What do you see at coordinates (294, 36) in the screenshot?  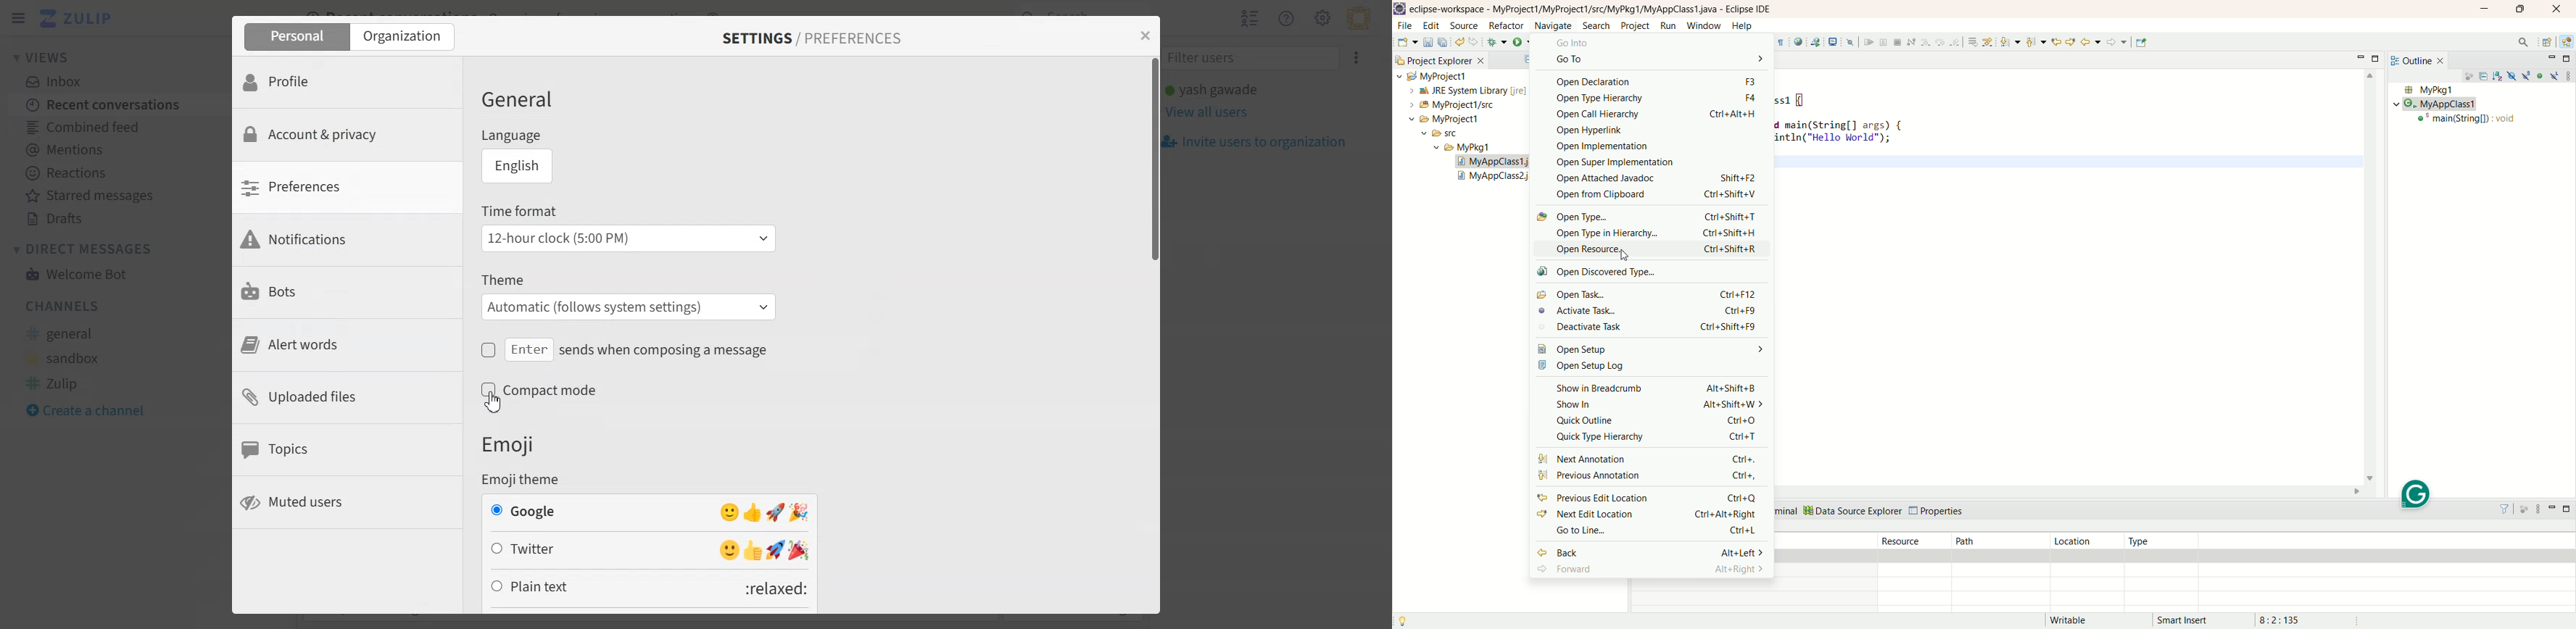 I see `Personal` at bounding box center [294, 36].